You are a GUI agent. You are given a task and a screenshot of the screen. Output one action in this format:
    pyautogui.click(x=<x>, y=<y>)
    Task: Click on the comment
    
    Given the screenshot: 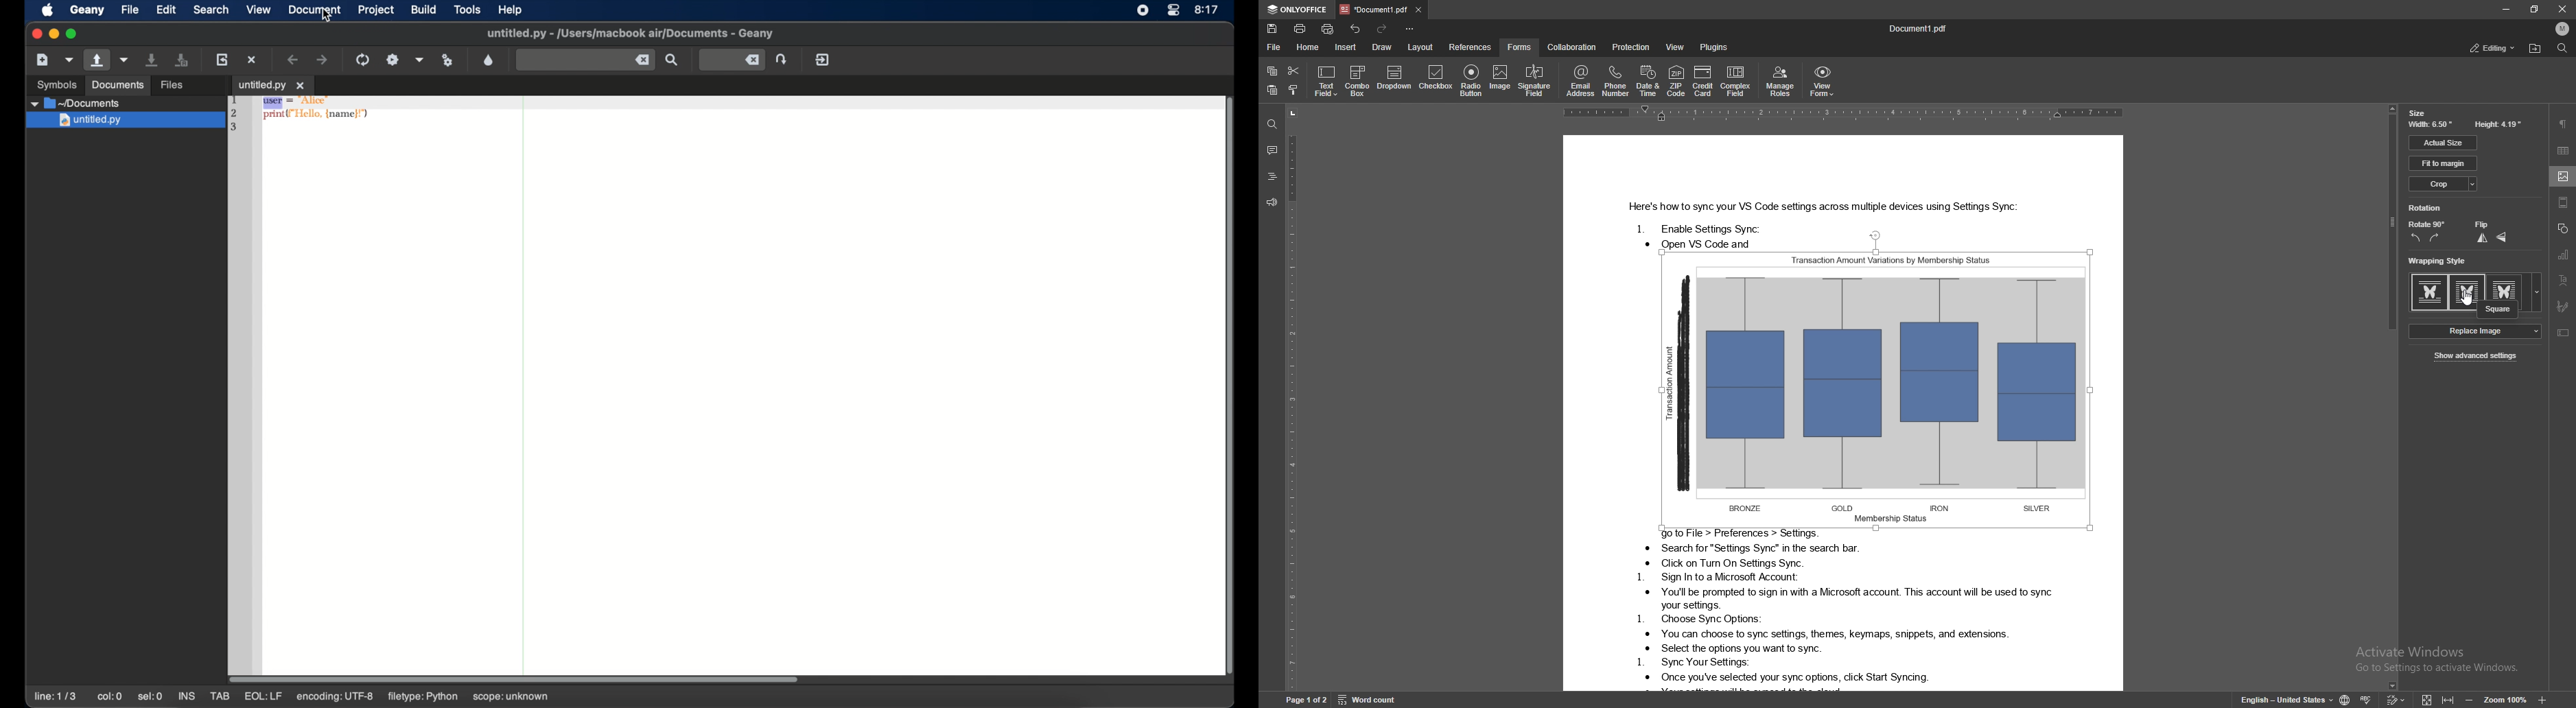 What is the action you would take?
    pyautogui.click(x=1272, y=150)
    